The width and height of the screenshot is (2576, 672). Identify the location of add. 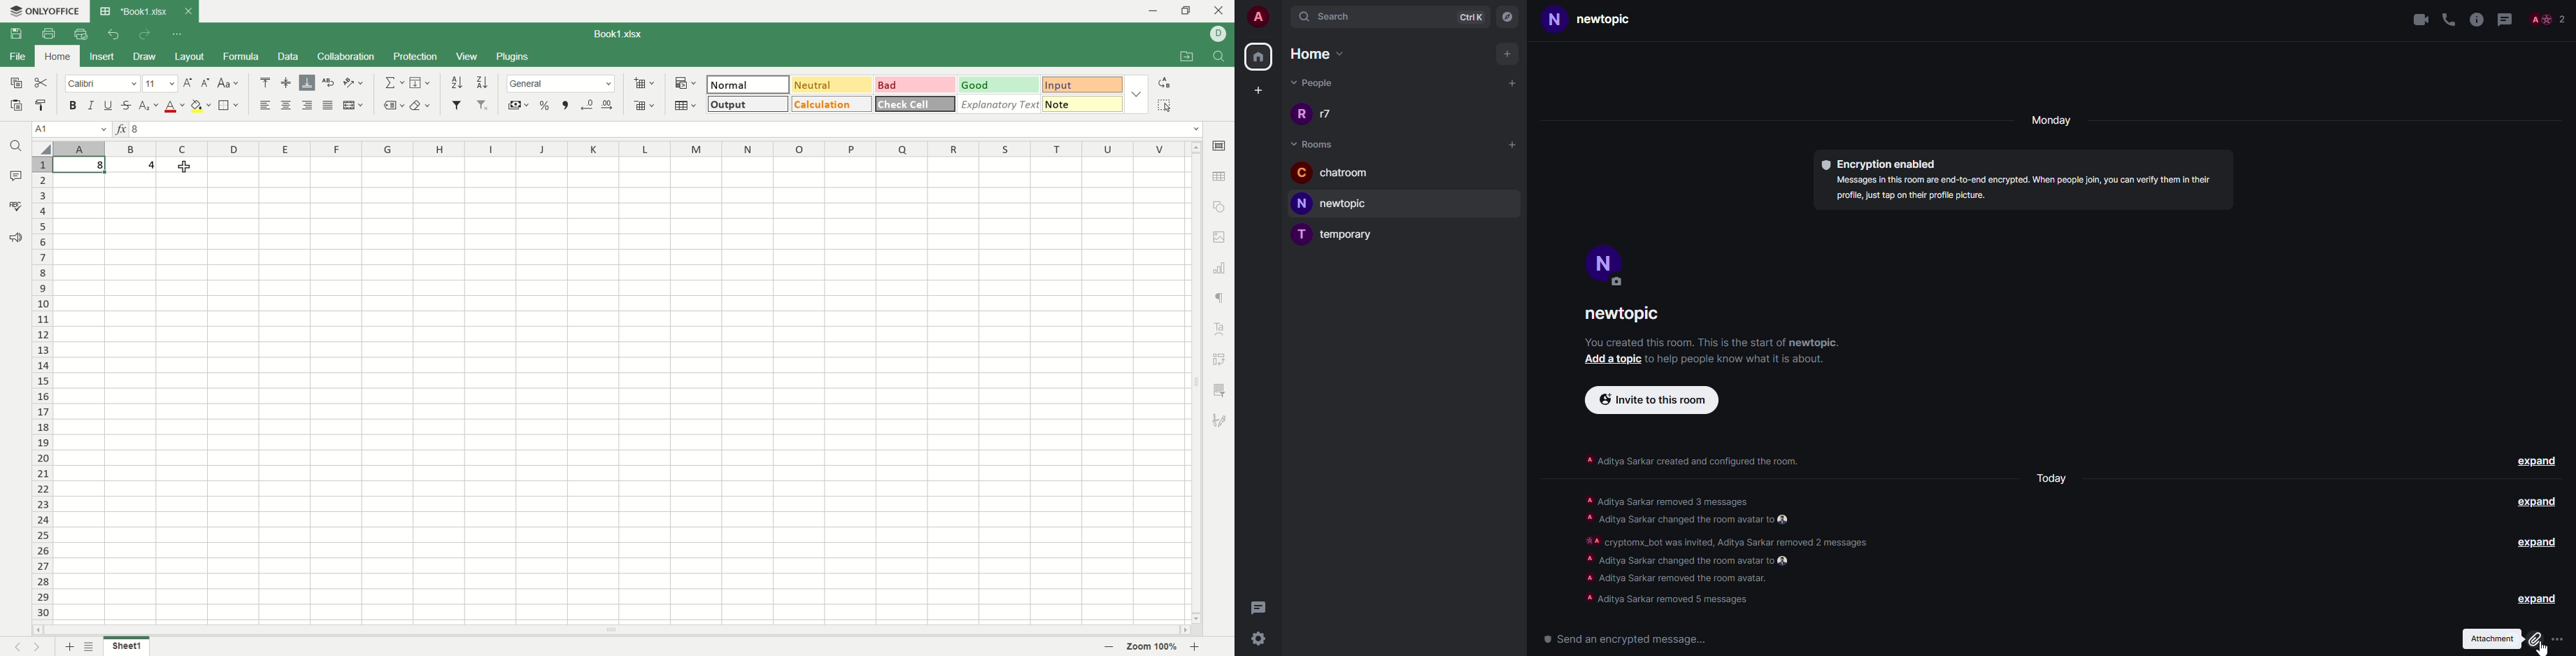
(1507, 52).